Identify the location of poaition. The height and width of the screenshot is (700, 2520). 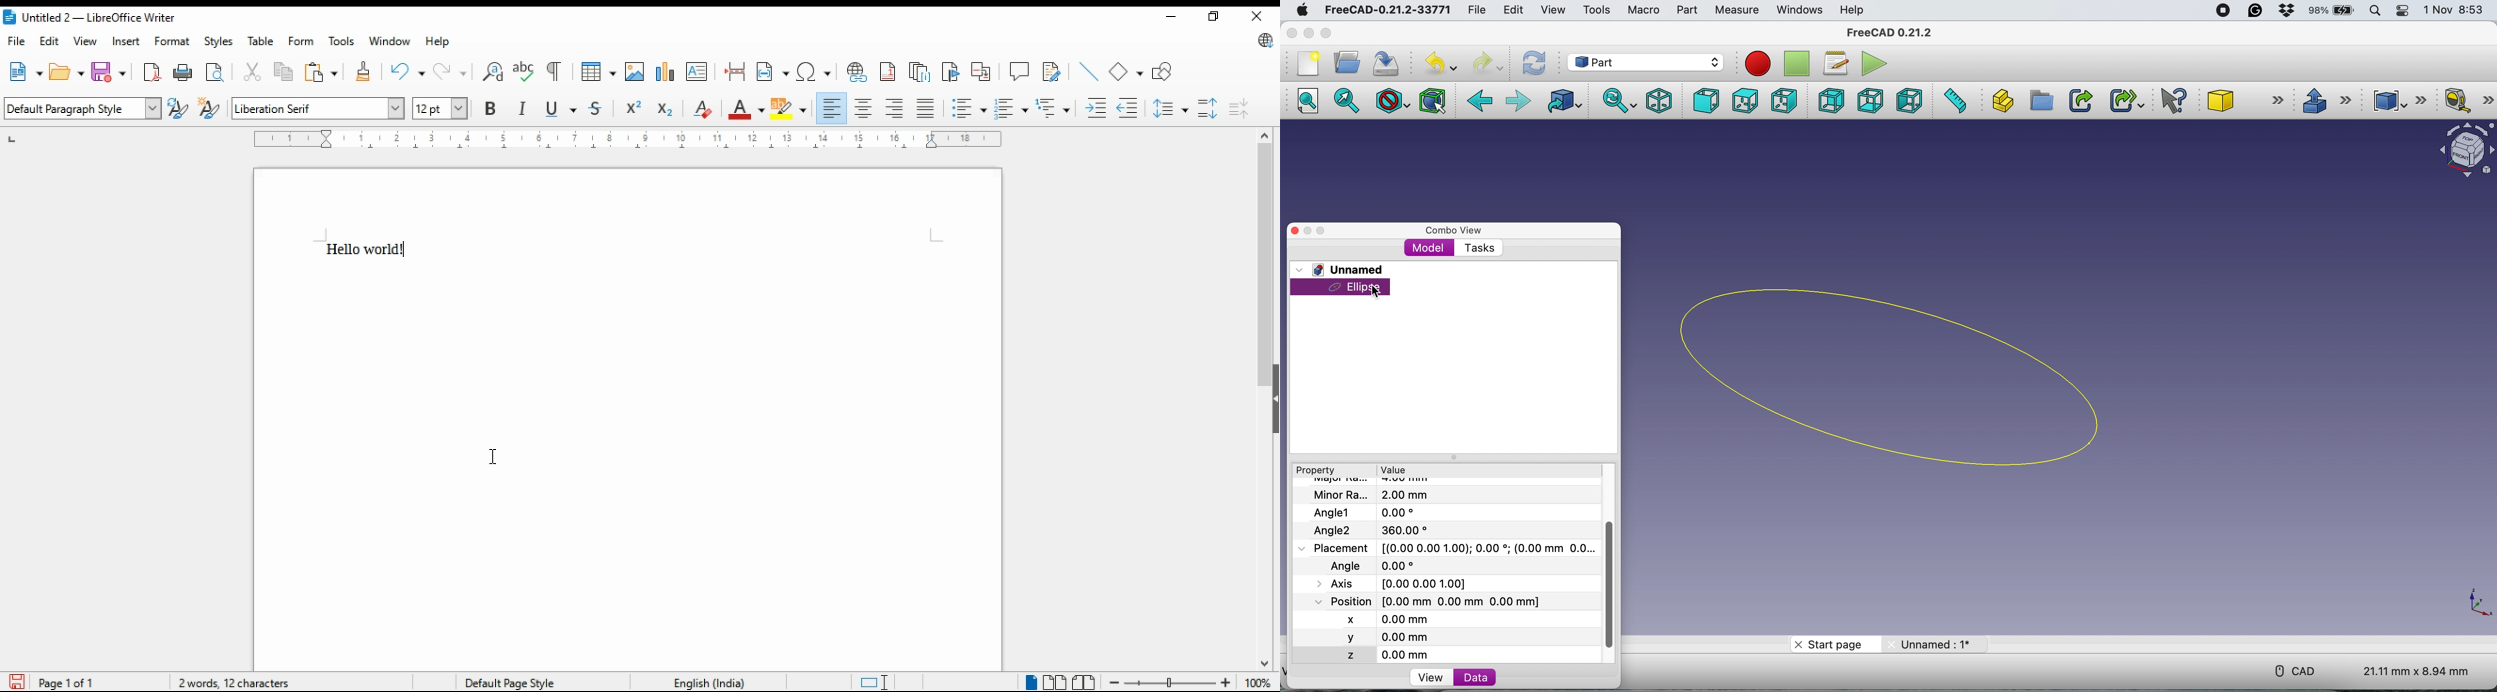
(1453, 601).